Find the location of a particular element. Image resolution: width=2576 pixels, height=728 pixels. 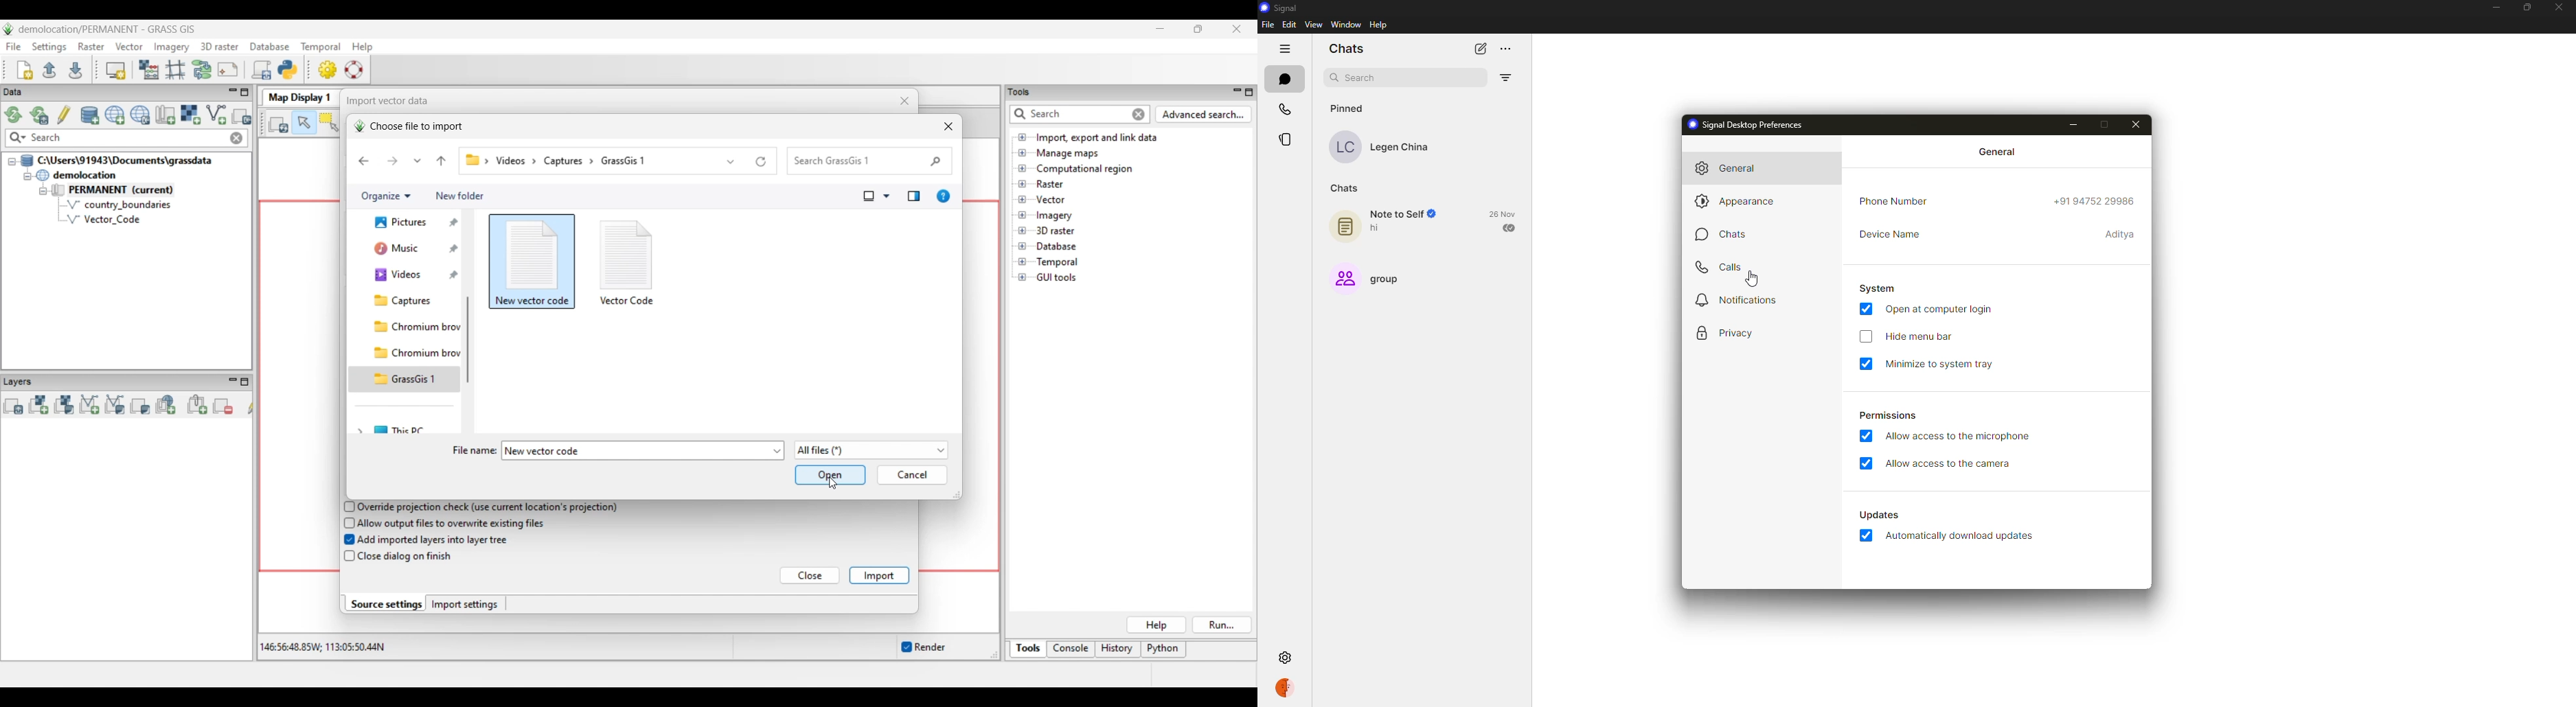

profile is located at coordinates (1289, 687).